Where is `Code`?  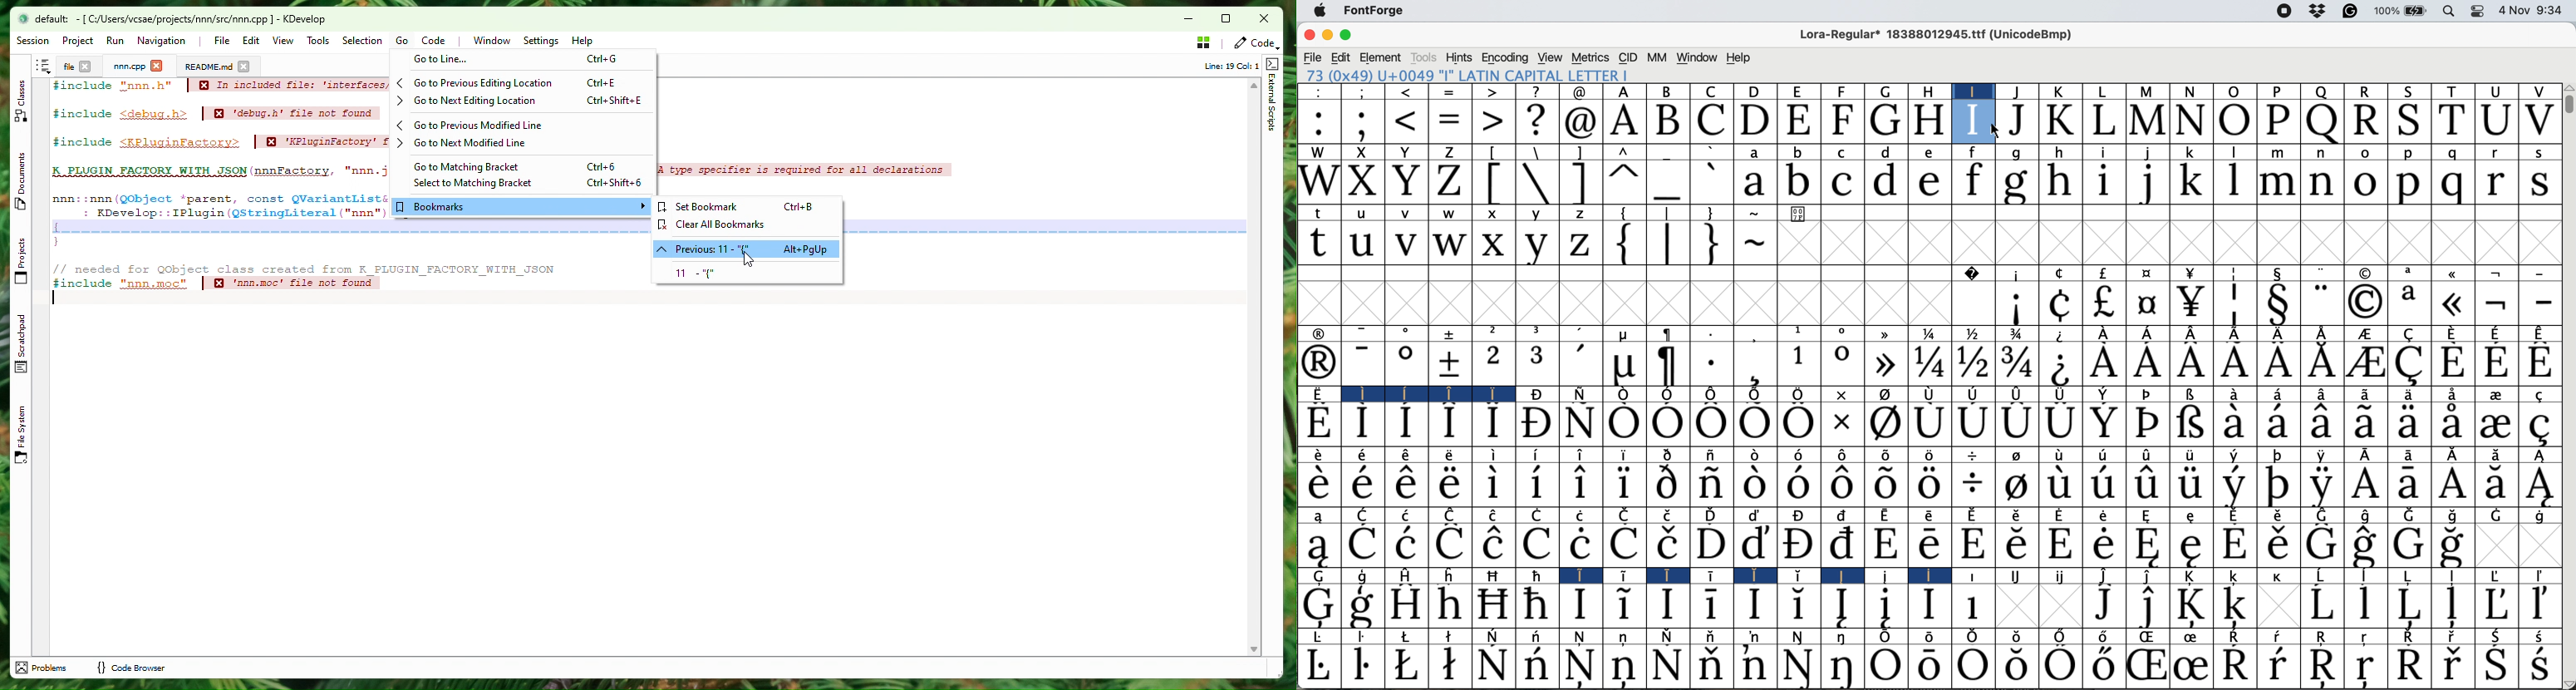
Code is located at coordinates (219, 195).